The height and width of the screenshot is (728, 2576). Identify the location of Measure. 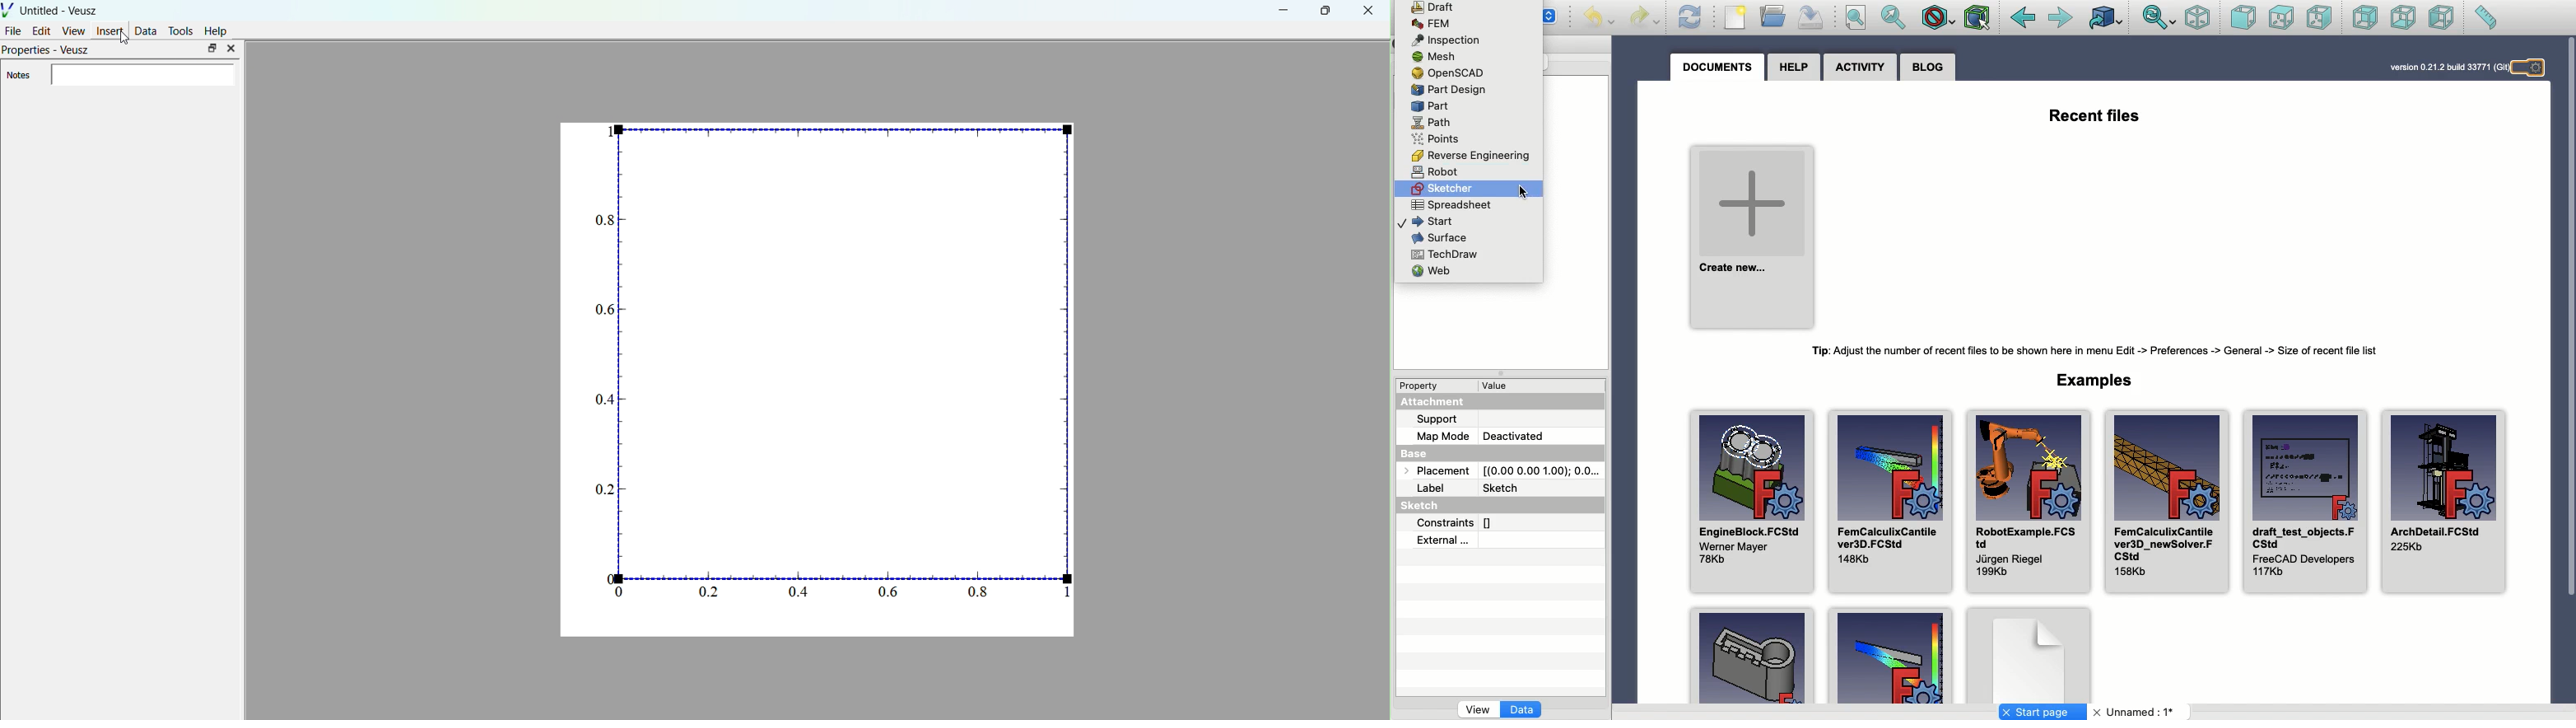
(2485, 17).